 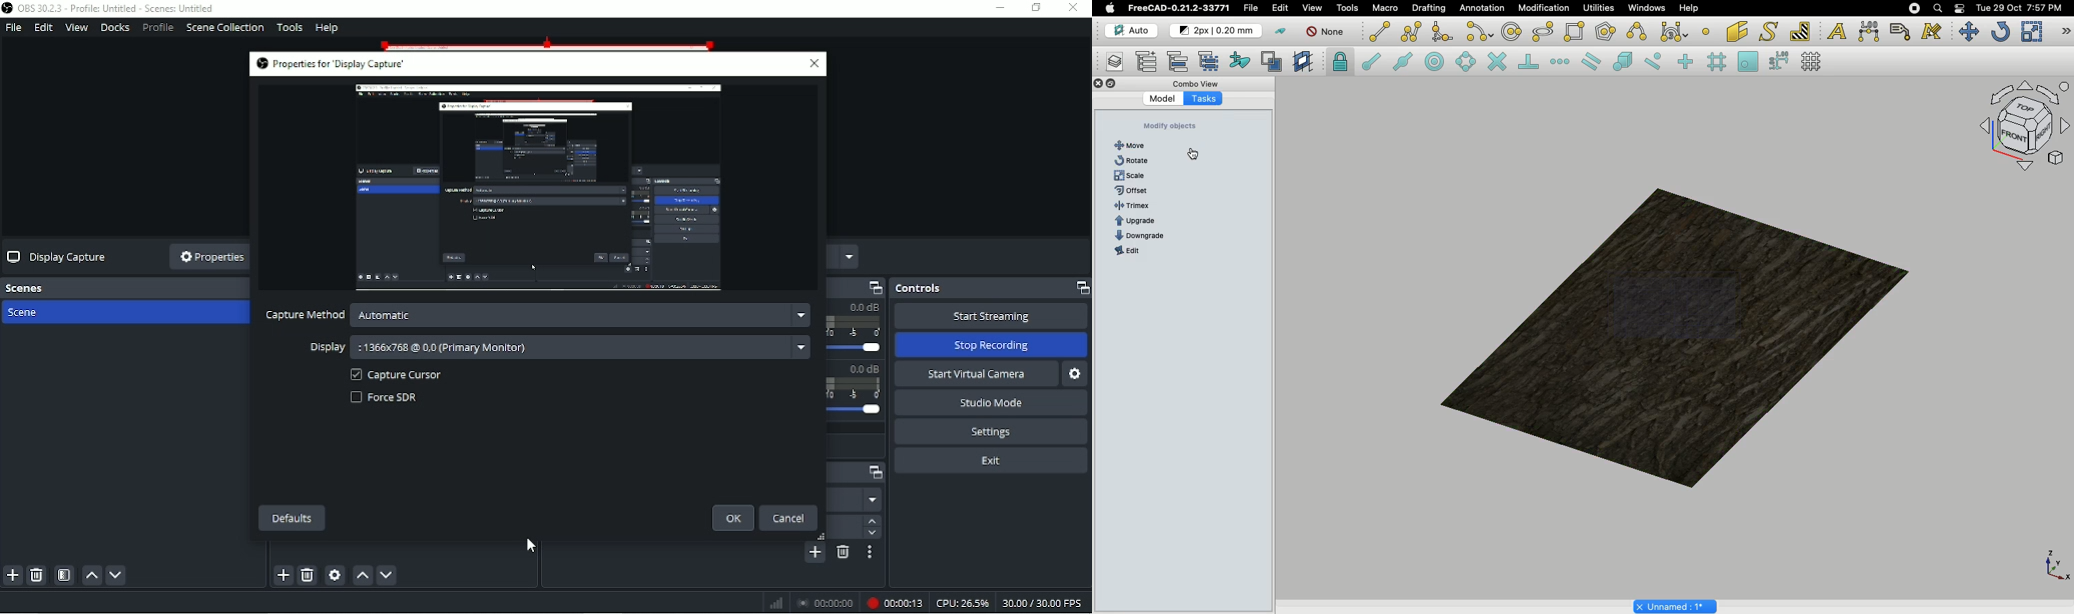 What do you see at coordinates (1625, 63) in the screenshot?
I see `Snap special ` at bounding box center [1625, 63].